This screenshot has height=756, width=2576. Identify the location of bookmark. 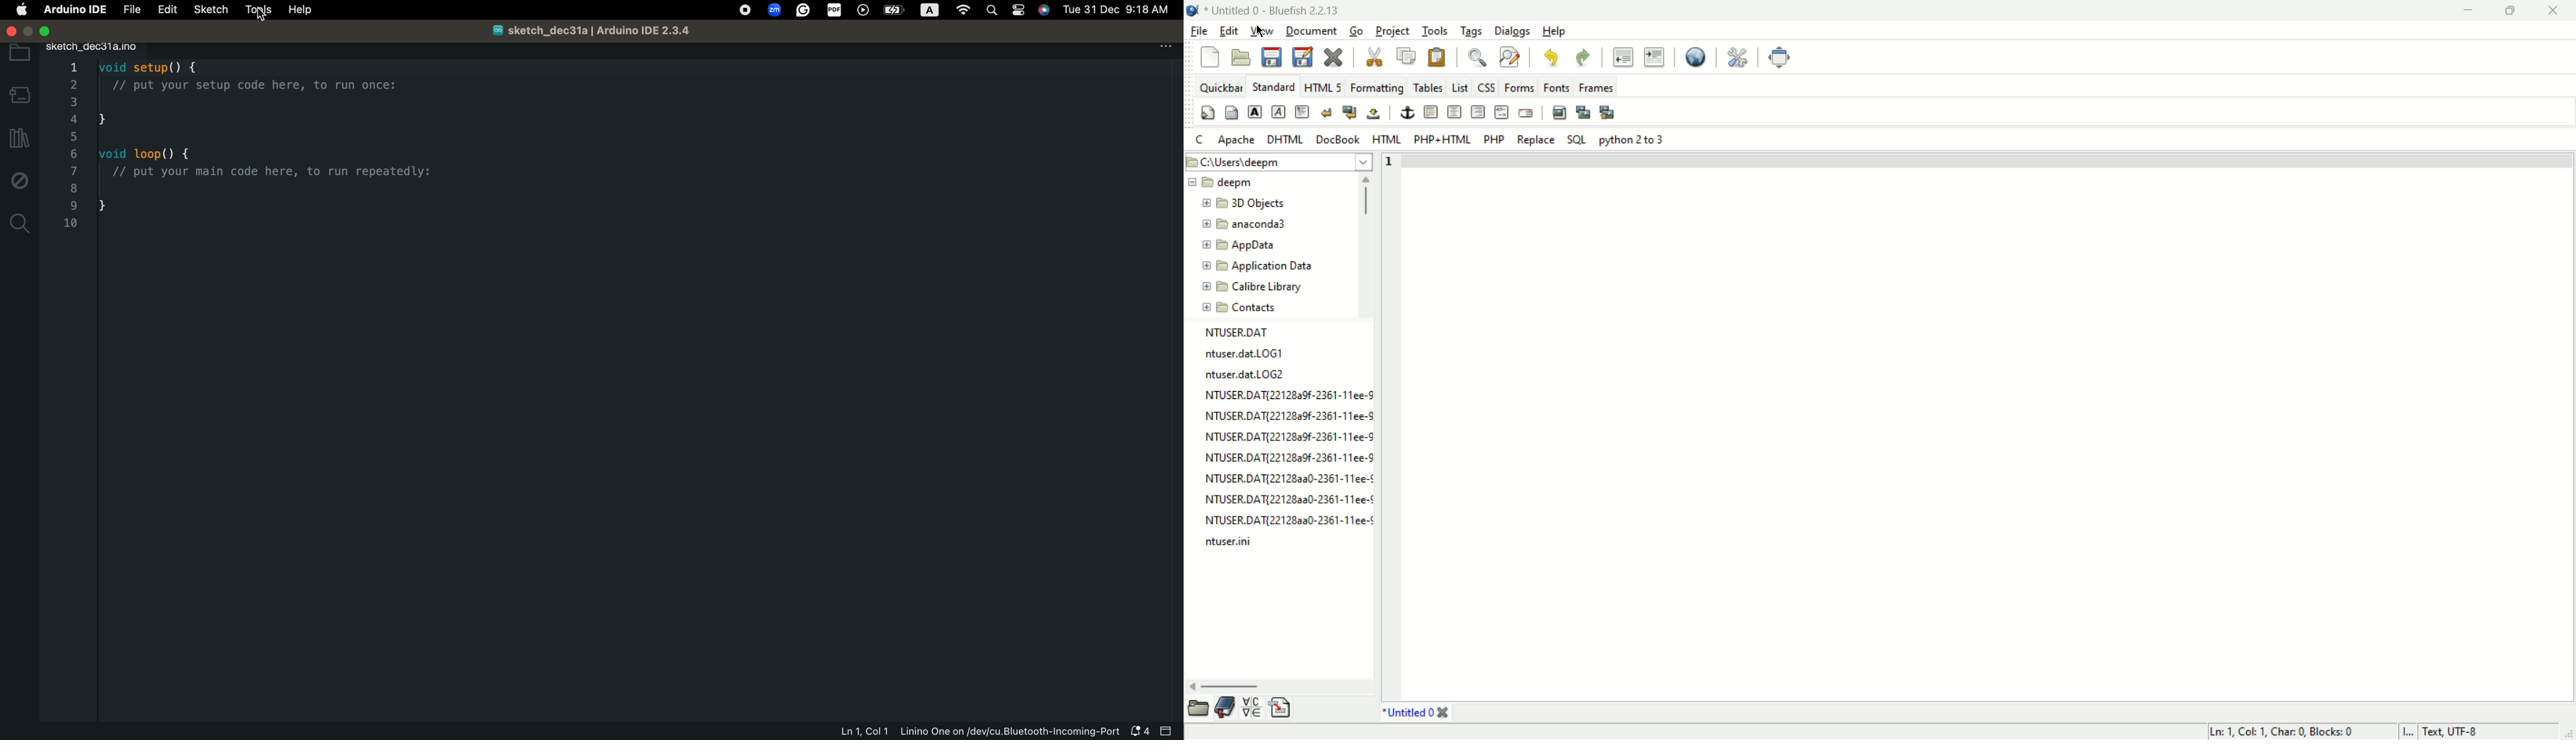
(1229, 707).